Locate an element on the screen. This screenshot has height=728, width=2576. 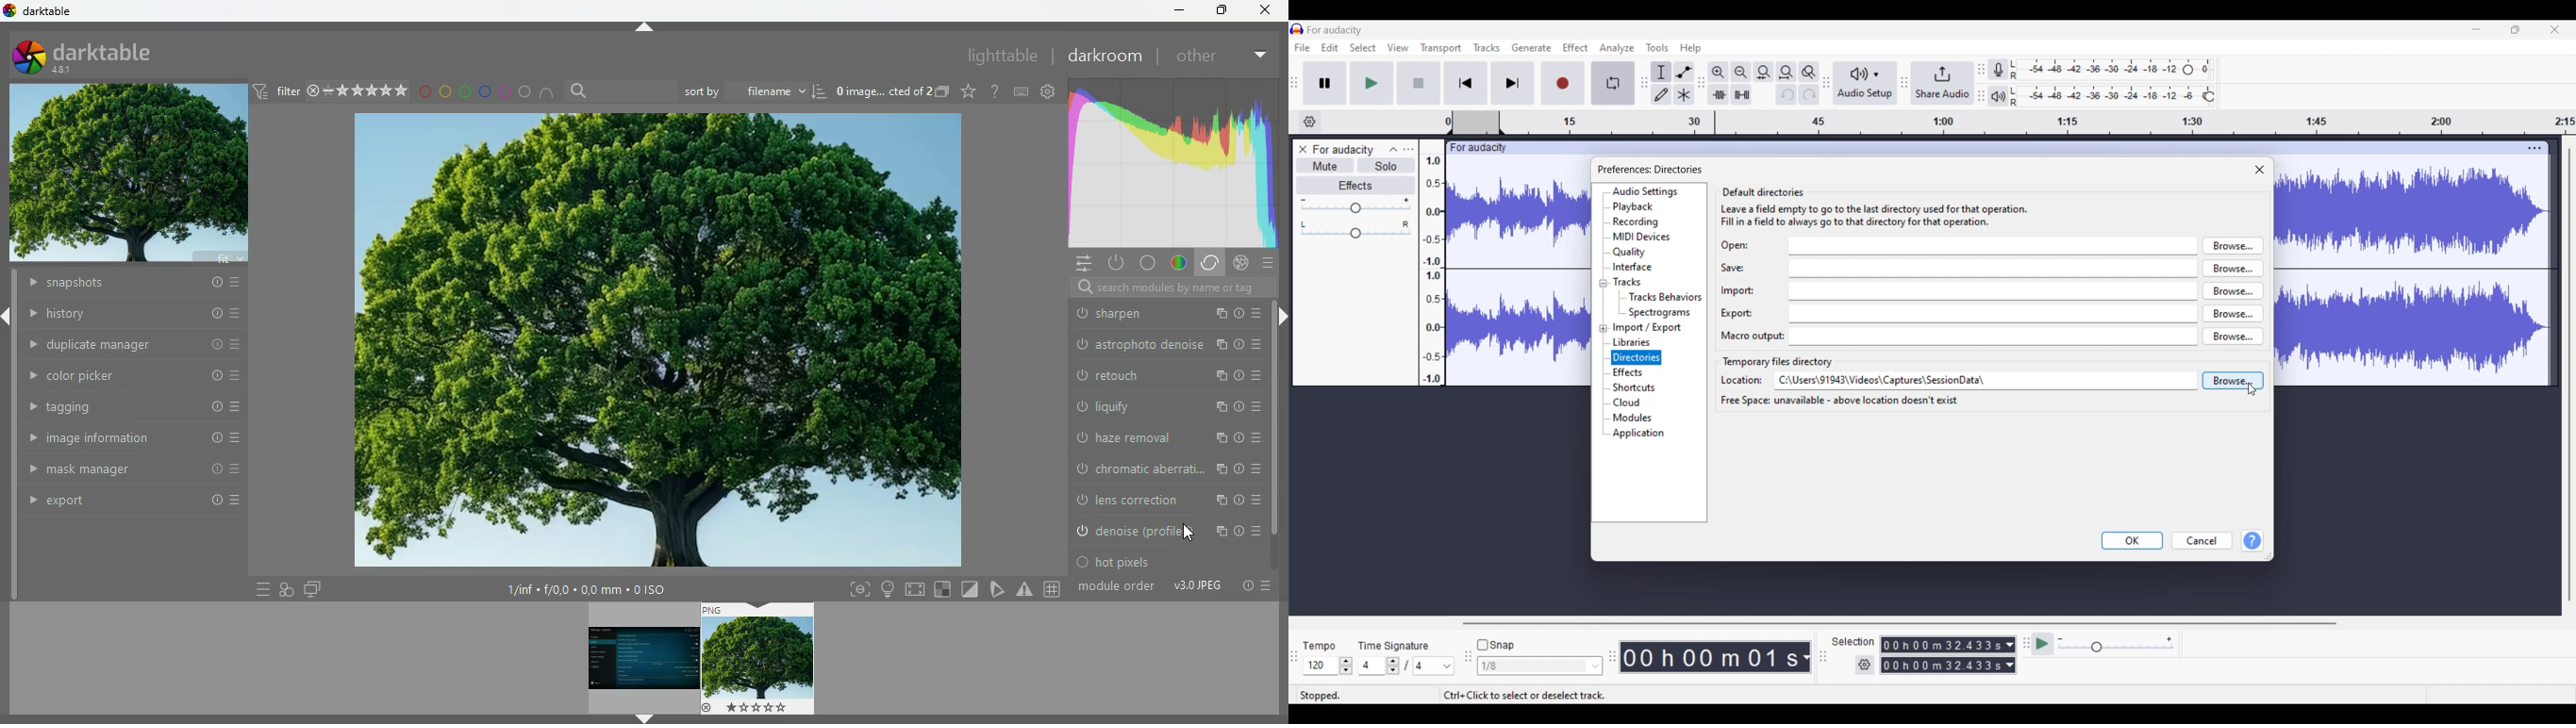
image information is located at coordinates (124, 437).